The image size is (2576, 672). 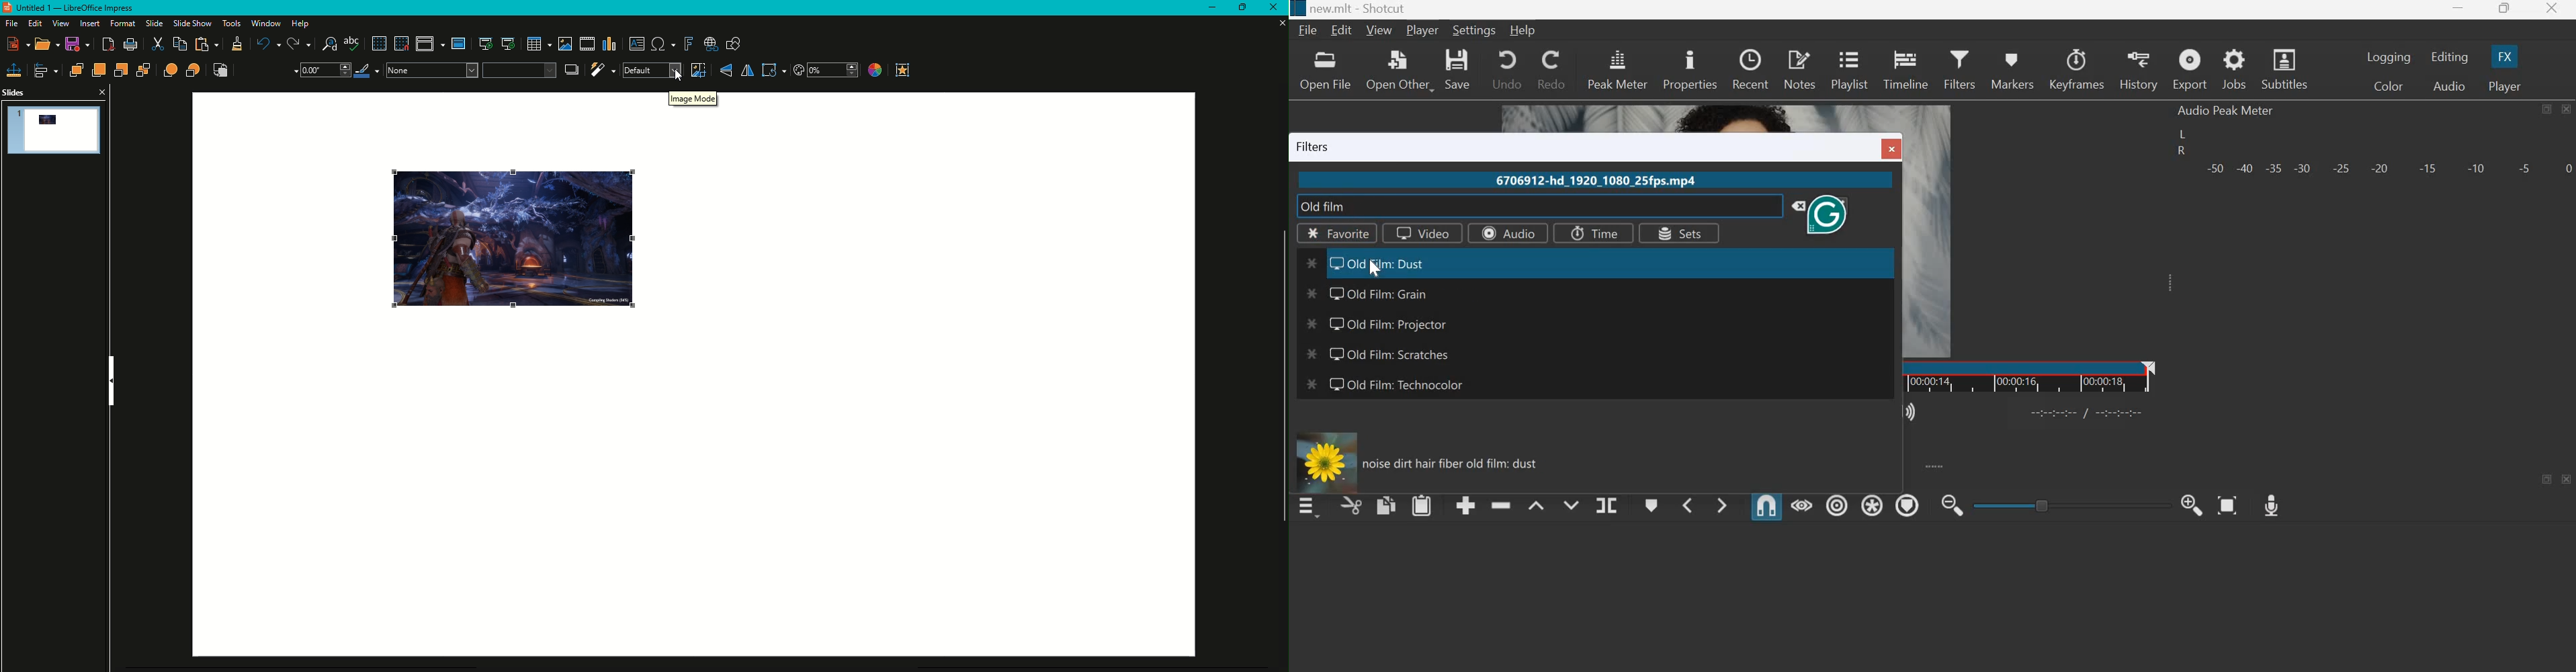 What do you see at coordinates (651, 71) in the screenshot?
I see `Image Mode` at bounding box center [651, 71].